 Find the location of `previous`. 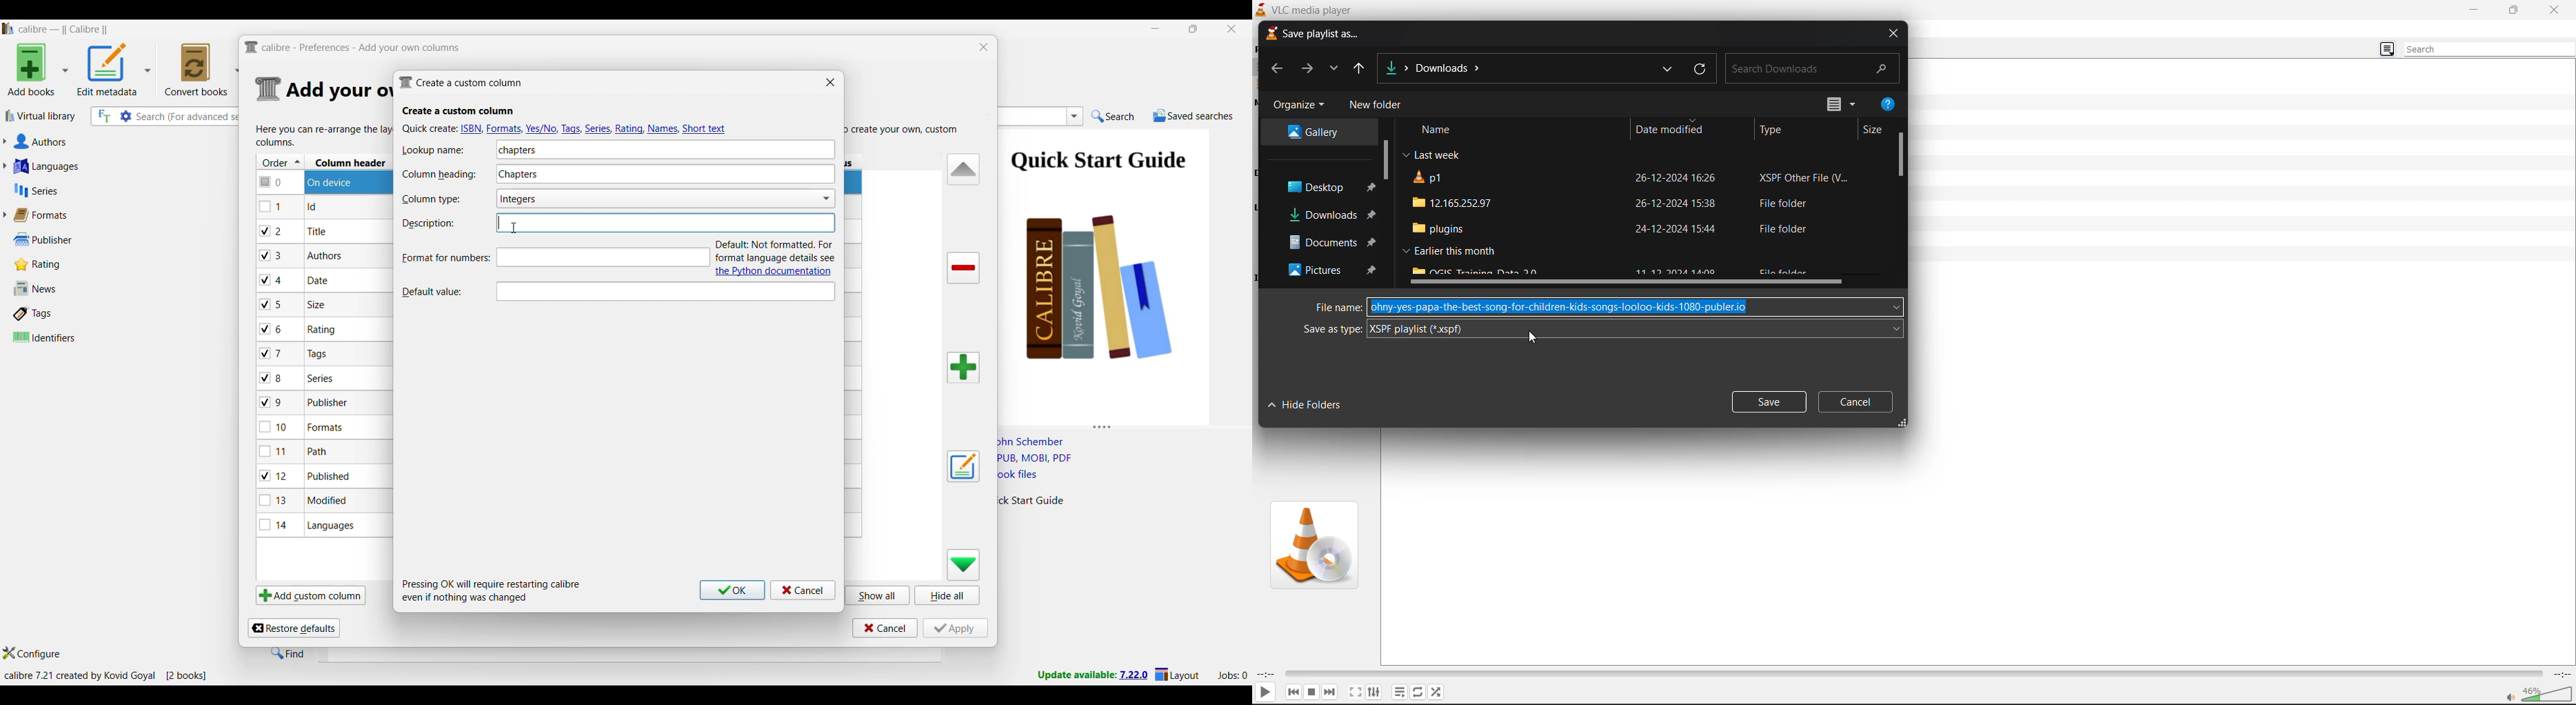

previous is located at coordinates (1277, 71).